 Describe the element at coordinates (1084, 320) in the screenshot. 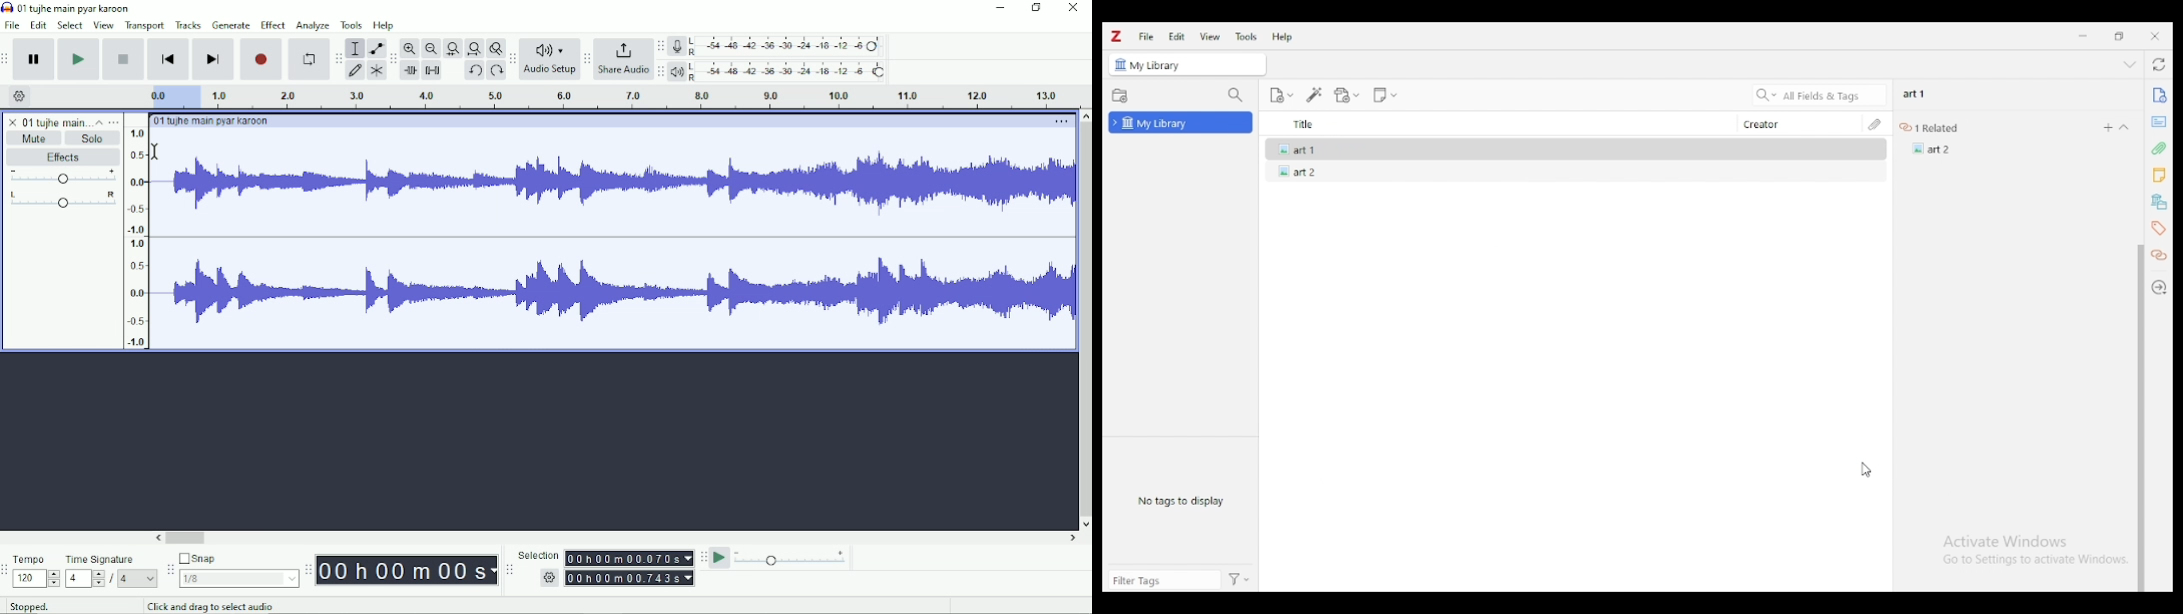

I see `Vertical scrollbar` at that location.